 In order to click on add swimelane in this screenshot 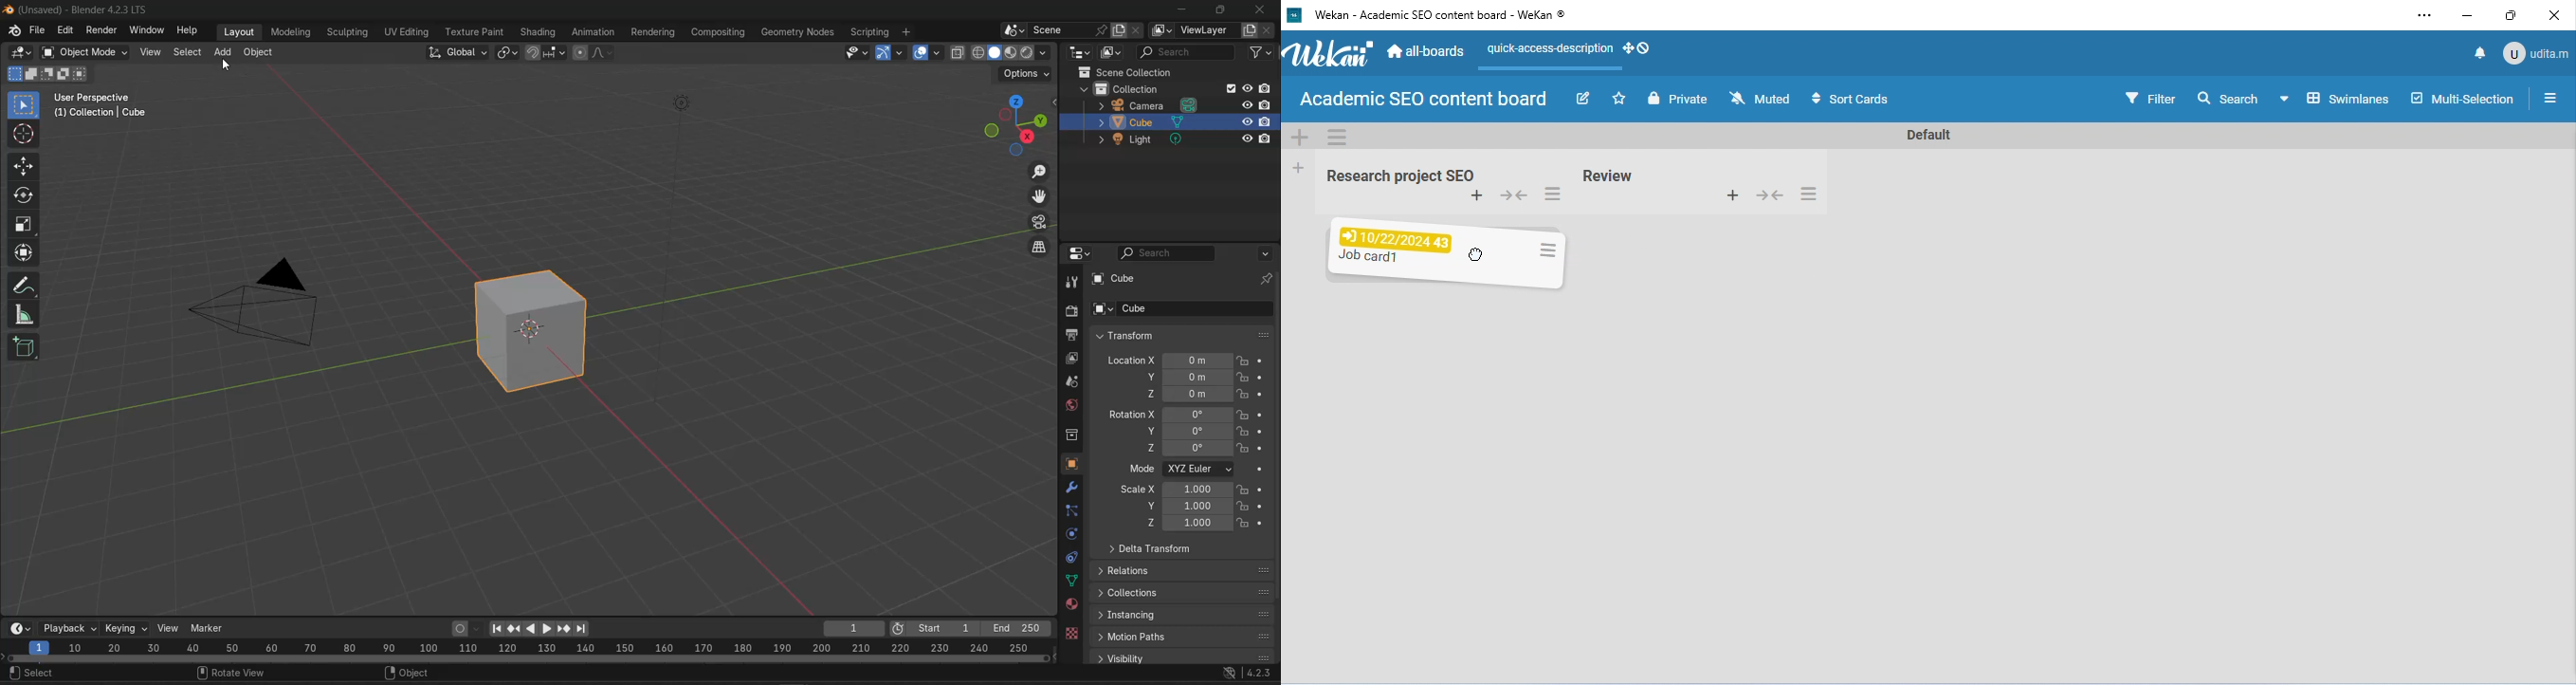, I will do `click(1300, 137)`.